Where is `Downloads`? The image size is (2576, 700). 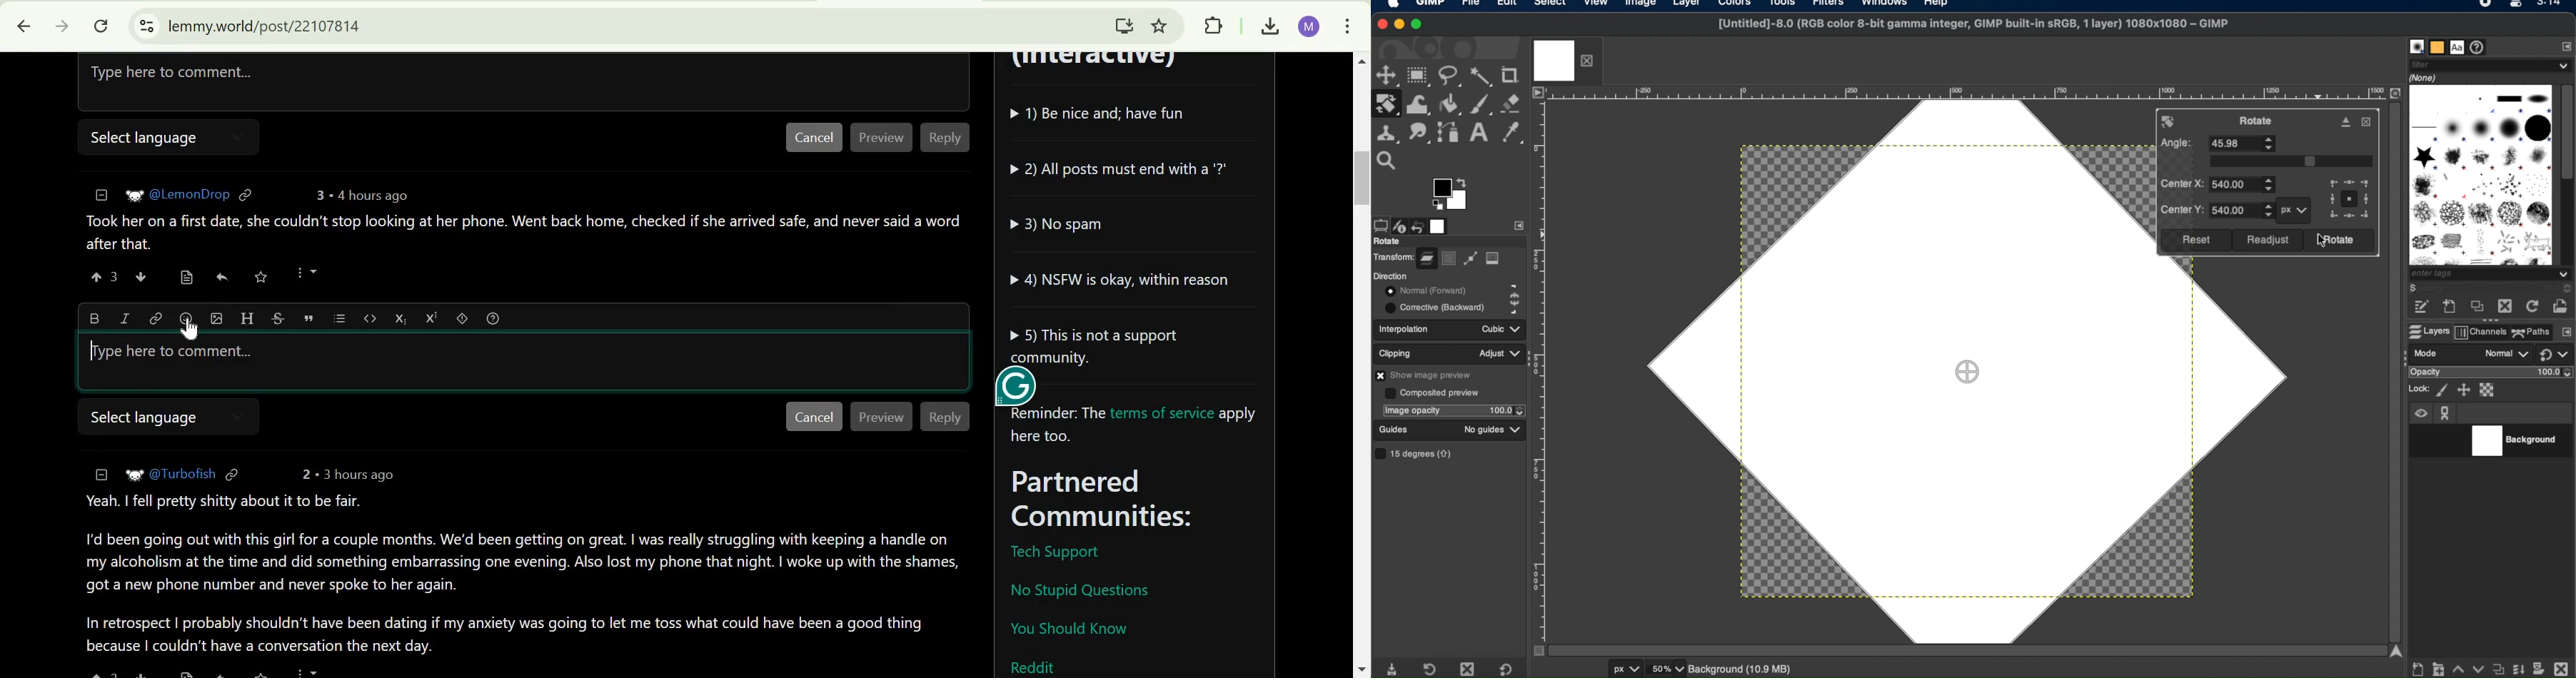
Downloads is located at coordinates (1269, 27).